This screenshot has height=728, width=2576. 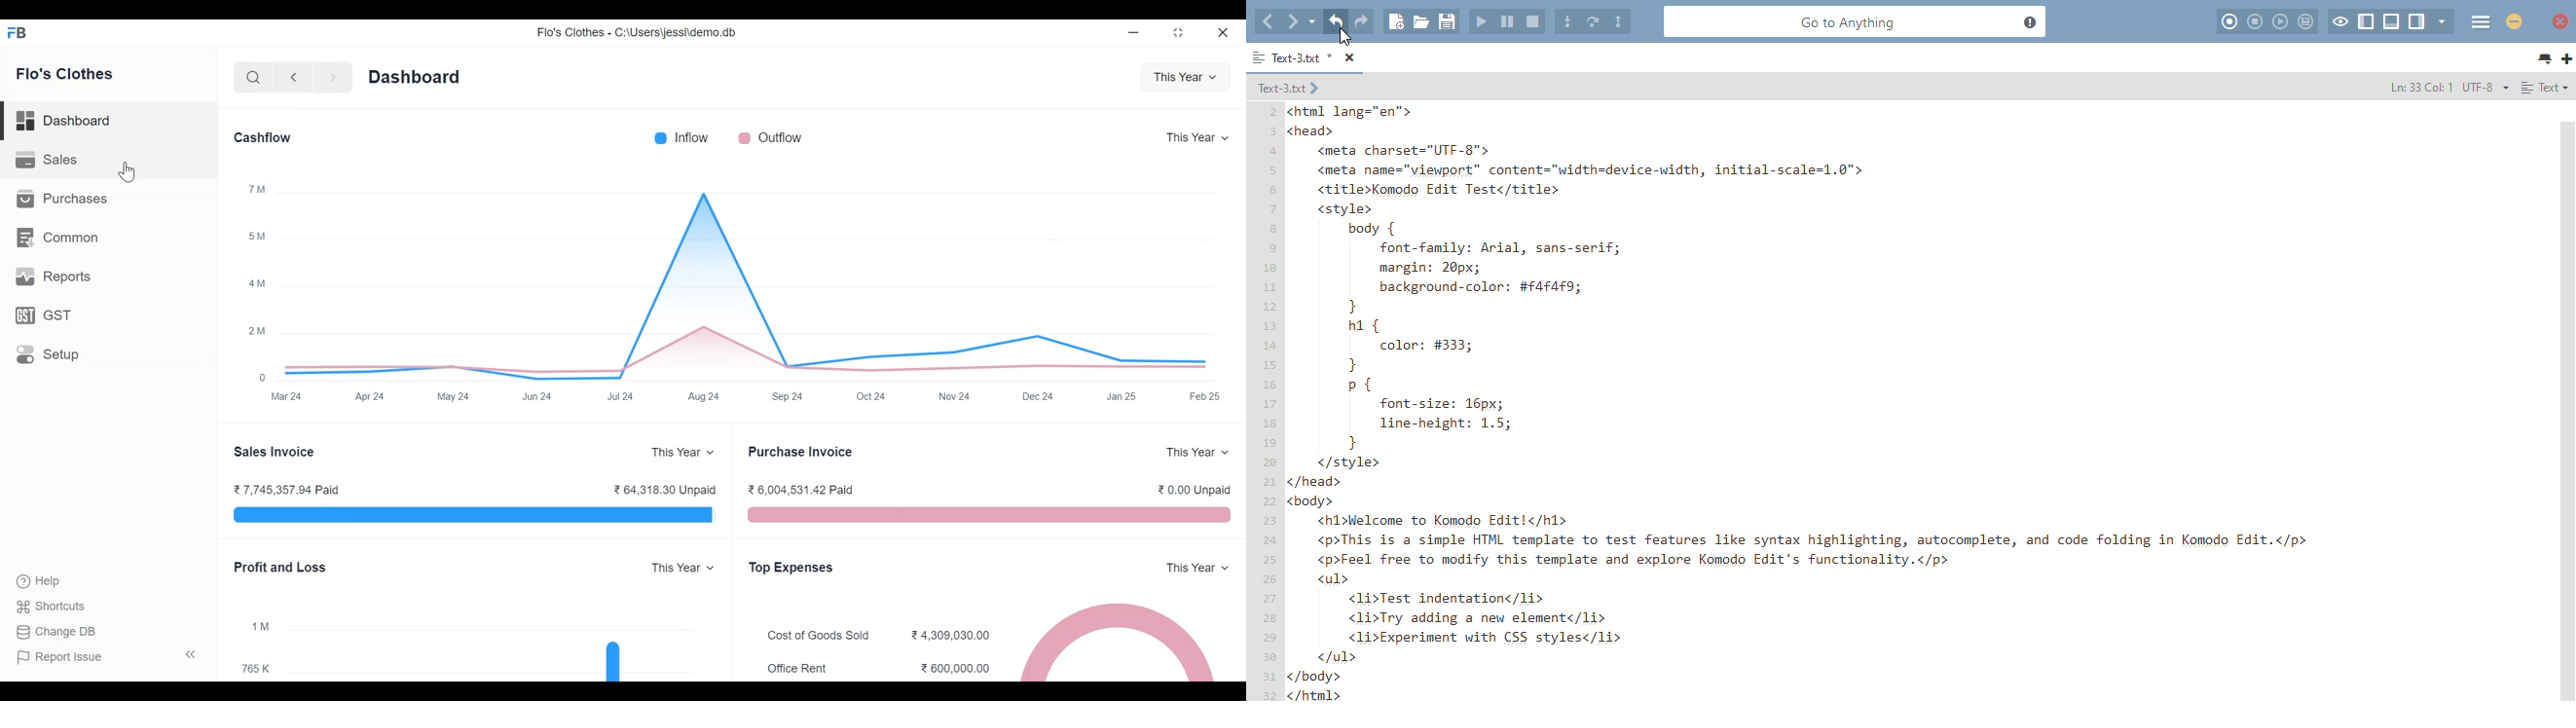 I want to click on May 24, so click(x=457, y=397).